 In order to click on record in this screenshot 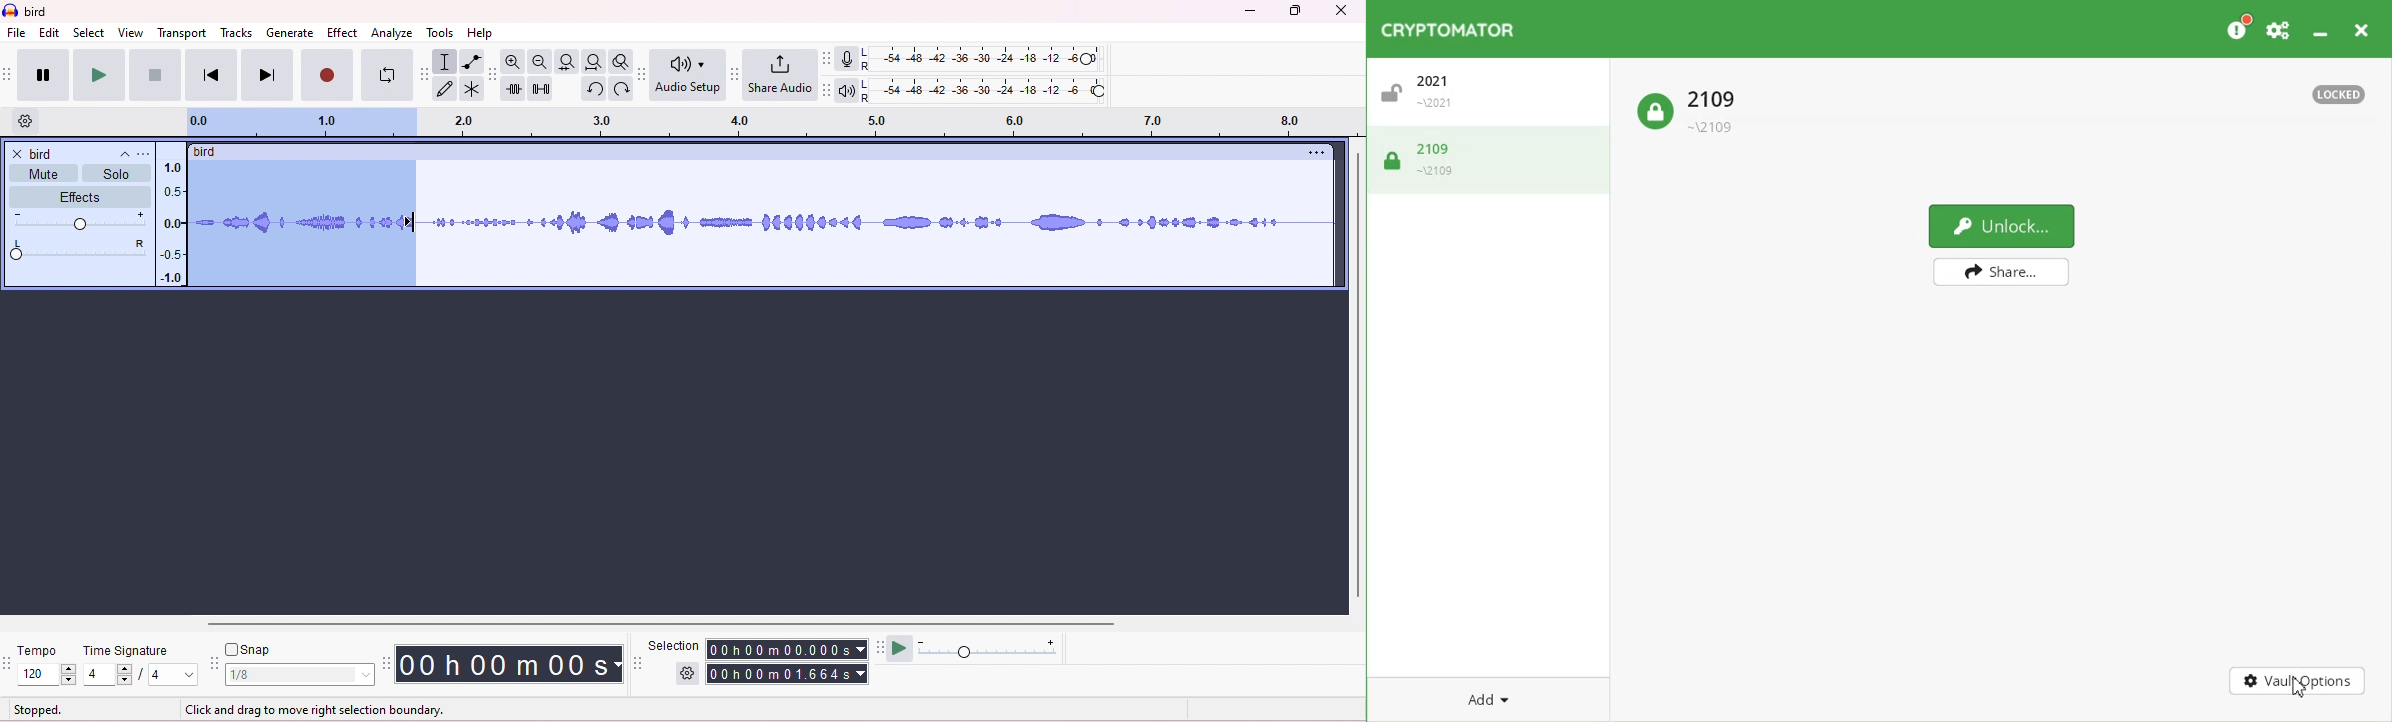, I will do `click(326, 75)`.